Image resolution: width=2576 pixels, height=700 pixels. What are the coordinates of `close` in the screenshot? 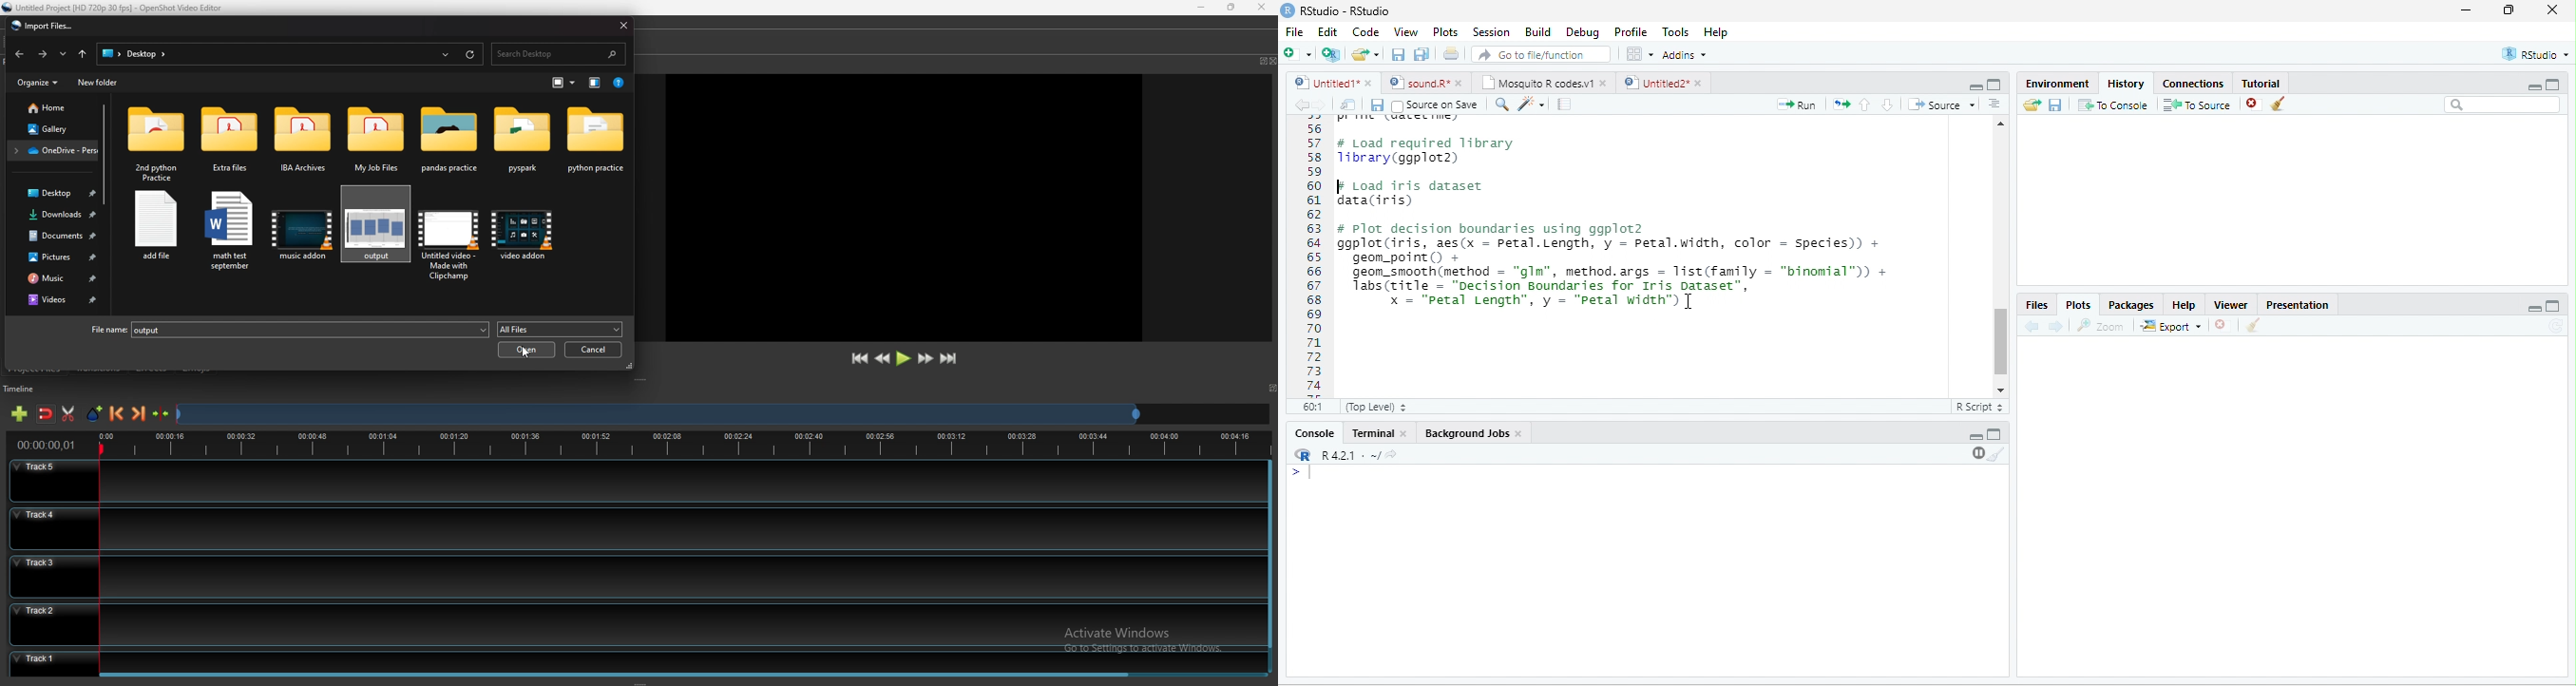 It's located at (1370, 83).